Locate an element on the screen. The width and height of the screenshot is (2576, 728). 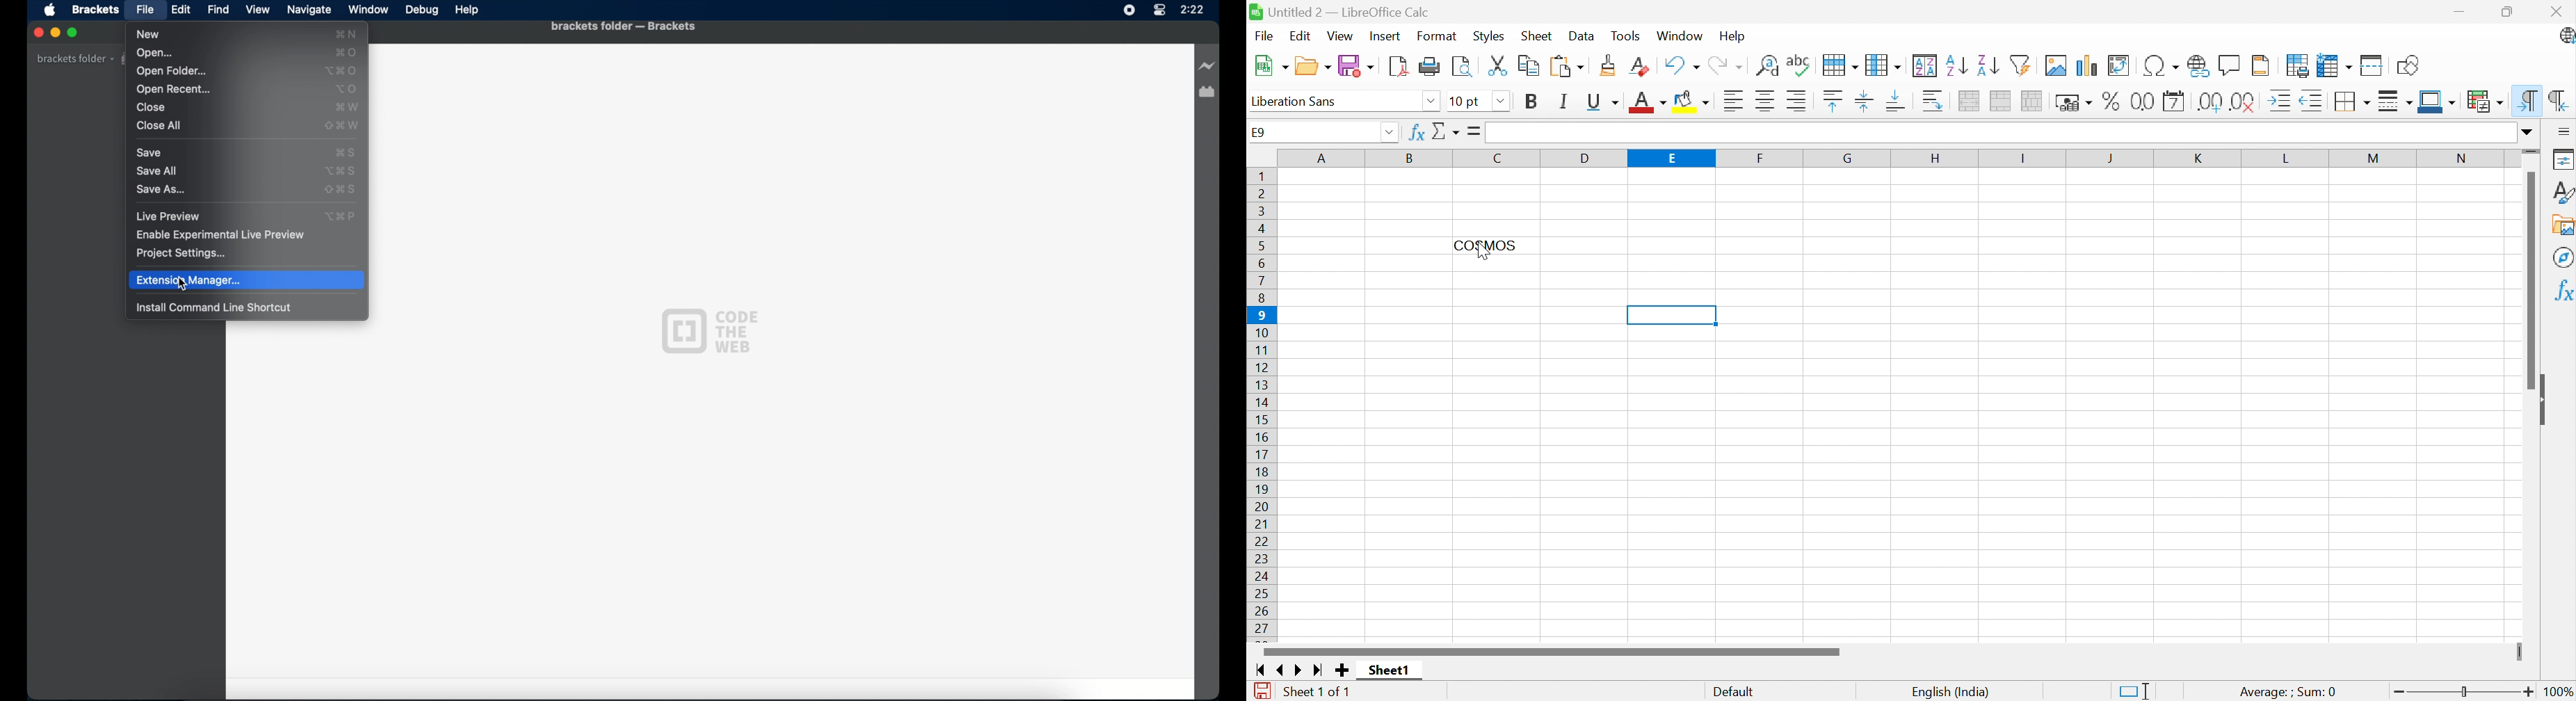
Format as currency is located at coordinates (2073, 104).